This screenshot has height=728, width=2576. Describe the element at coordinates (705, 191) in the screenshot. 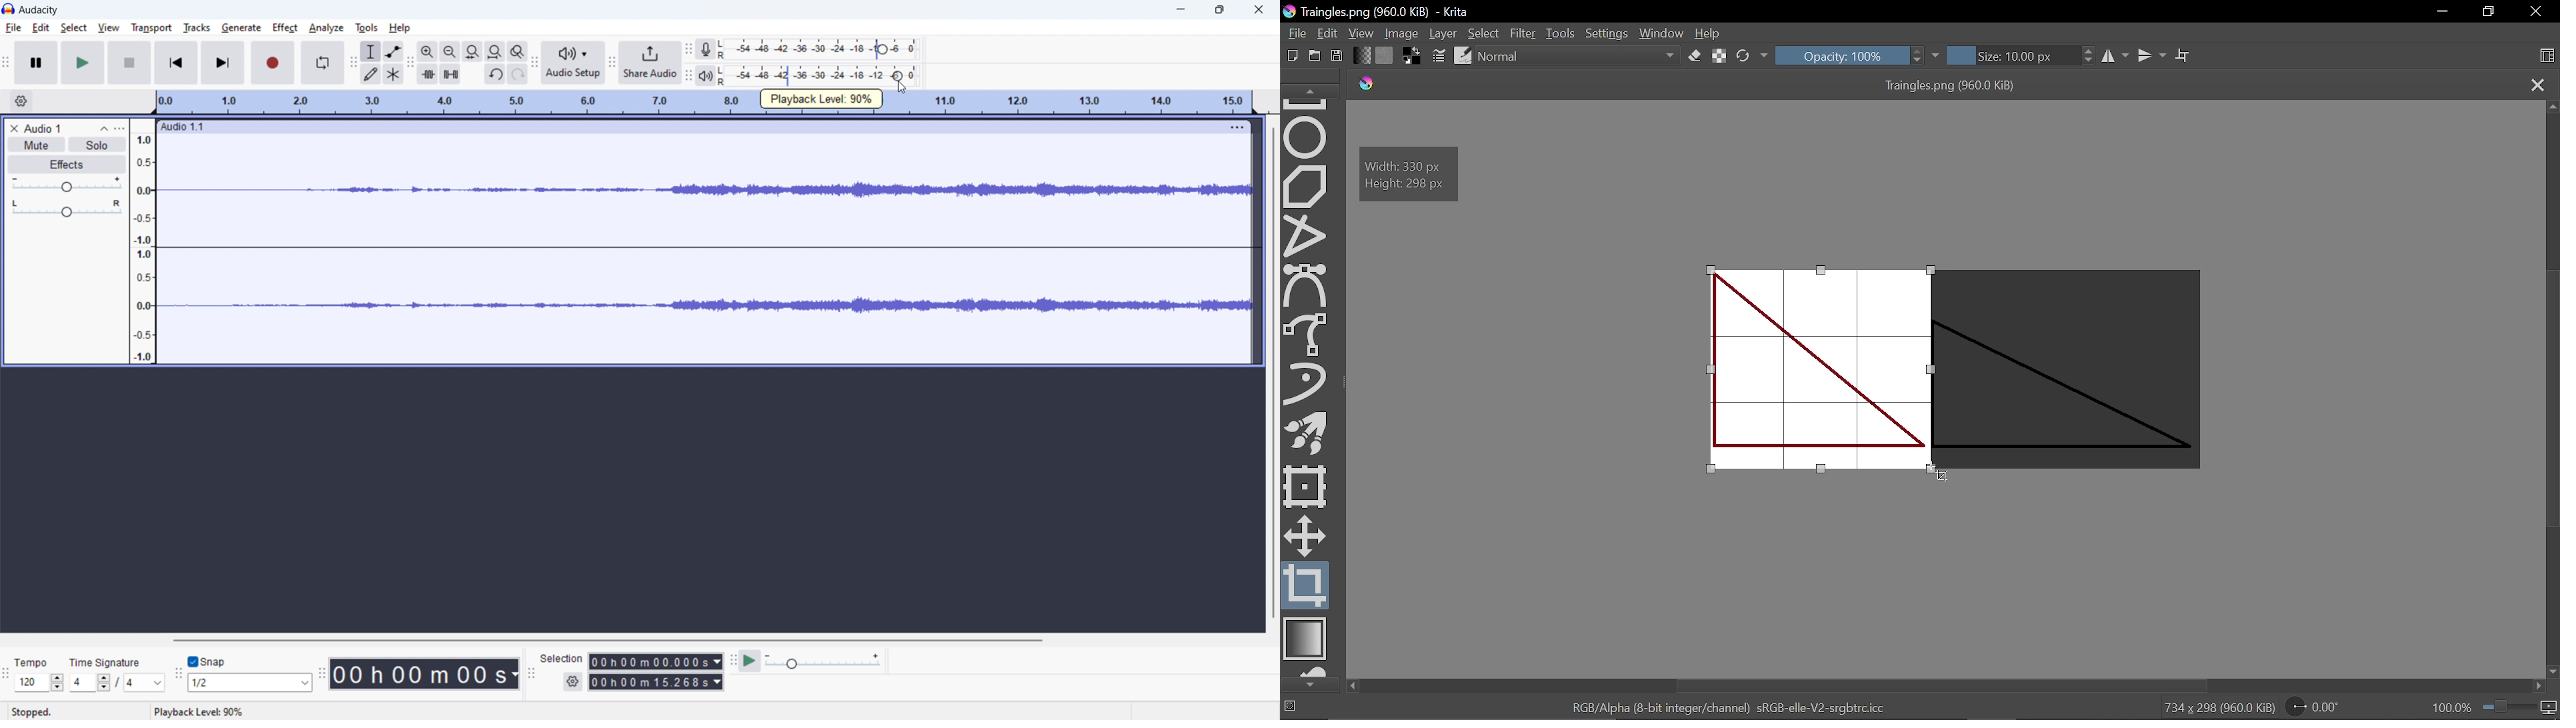

I see `waveform` at that location.